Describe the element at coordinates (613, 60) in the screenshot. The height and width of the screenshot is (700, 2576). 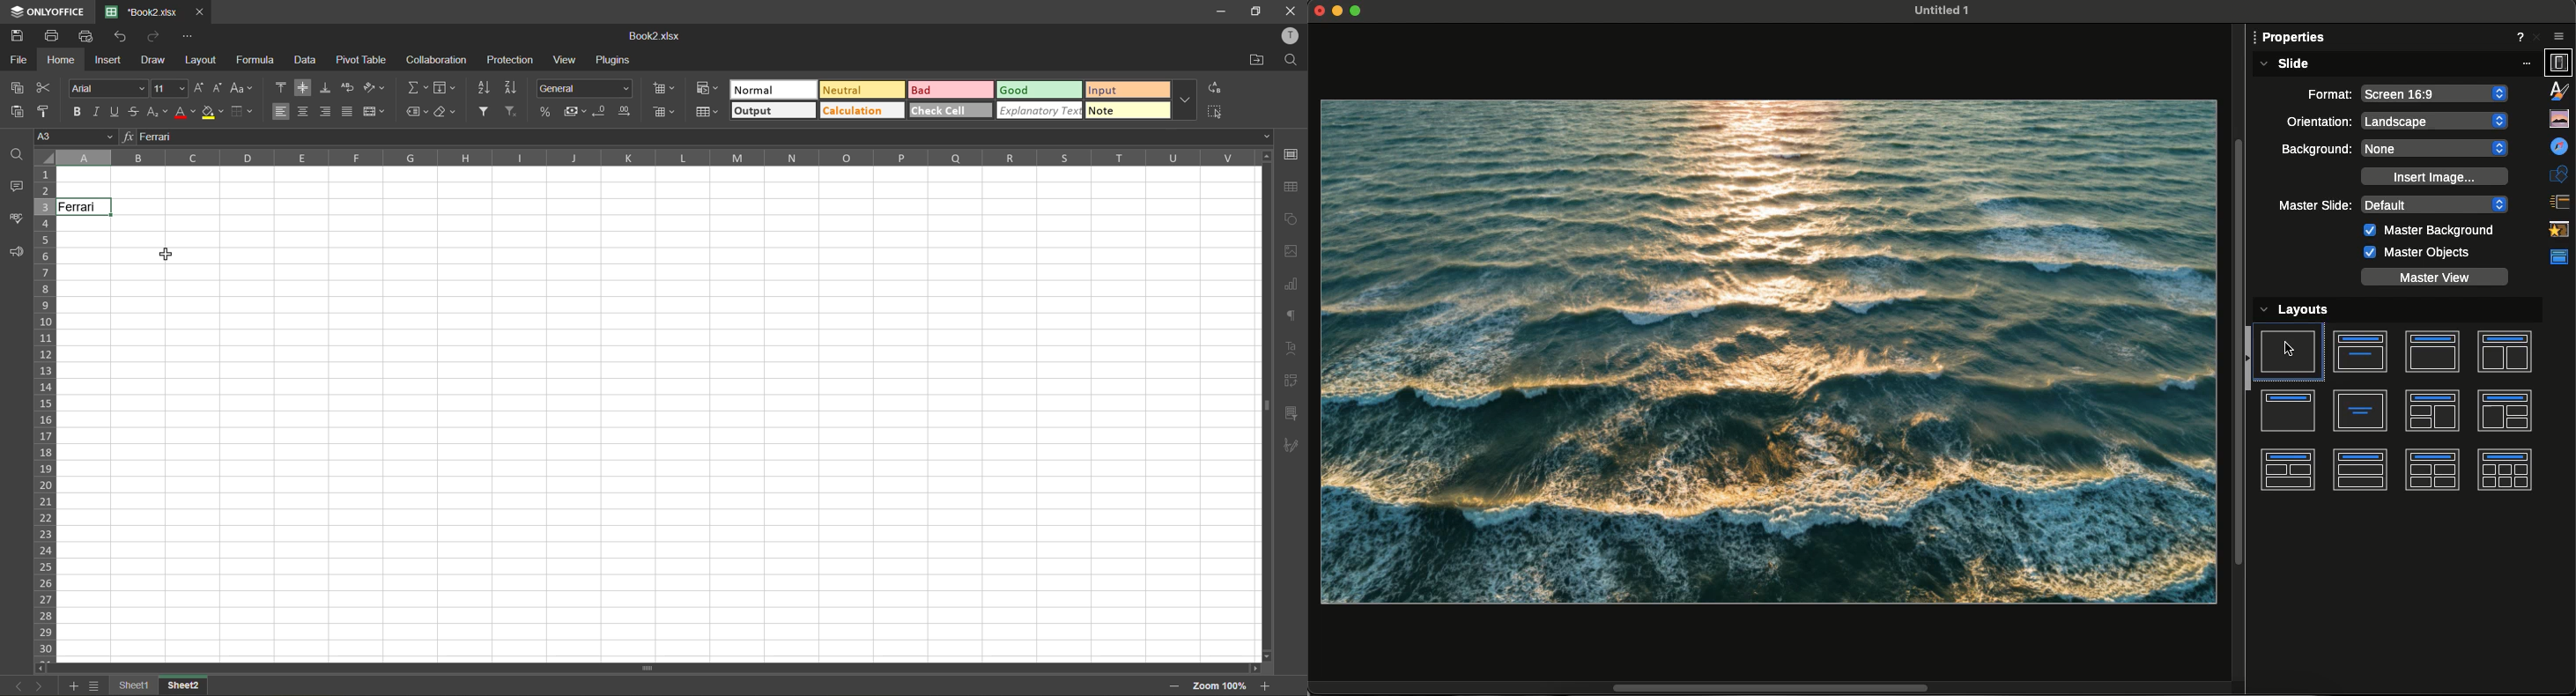
I see `plugins` at that location.